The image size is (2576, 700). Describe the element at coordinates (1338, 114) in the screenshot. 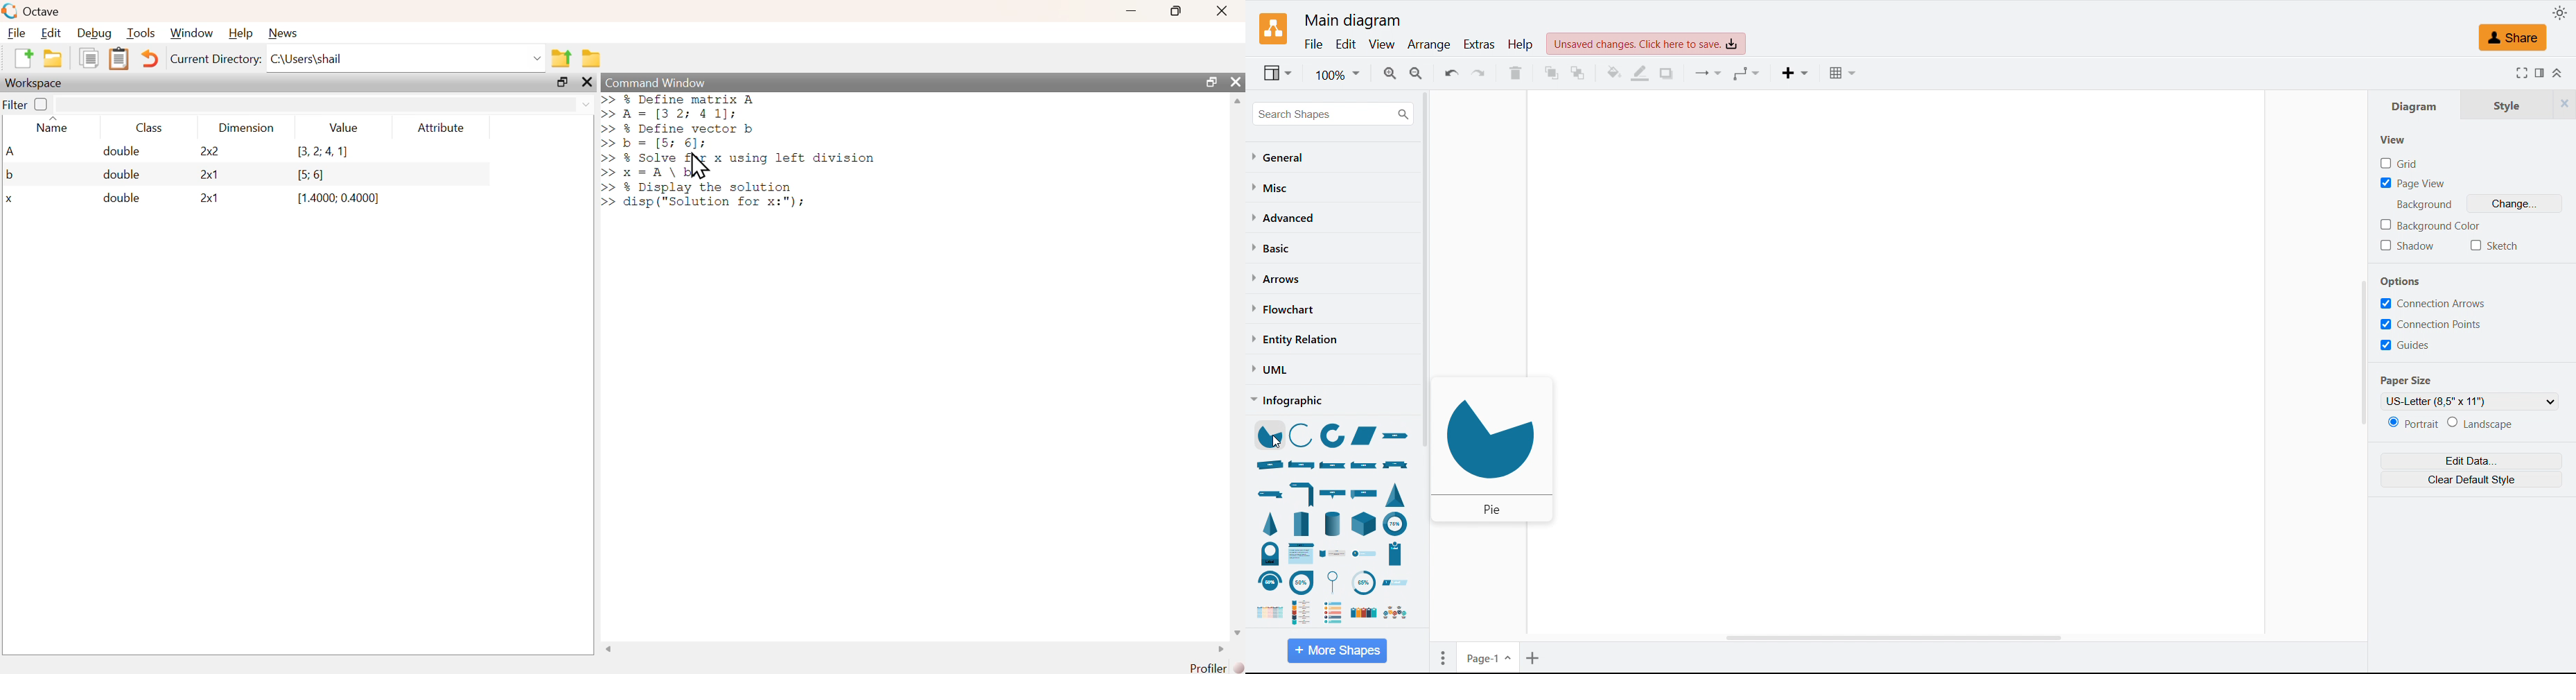

I see `Search shapes ` at that location.